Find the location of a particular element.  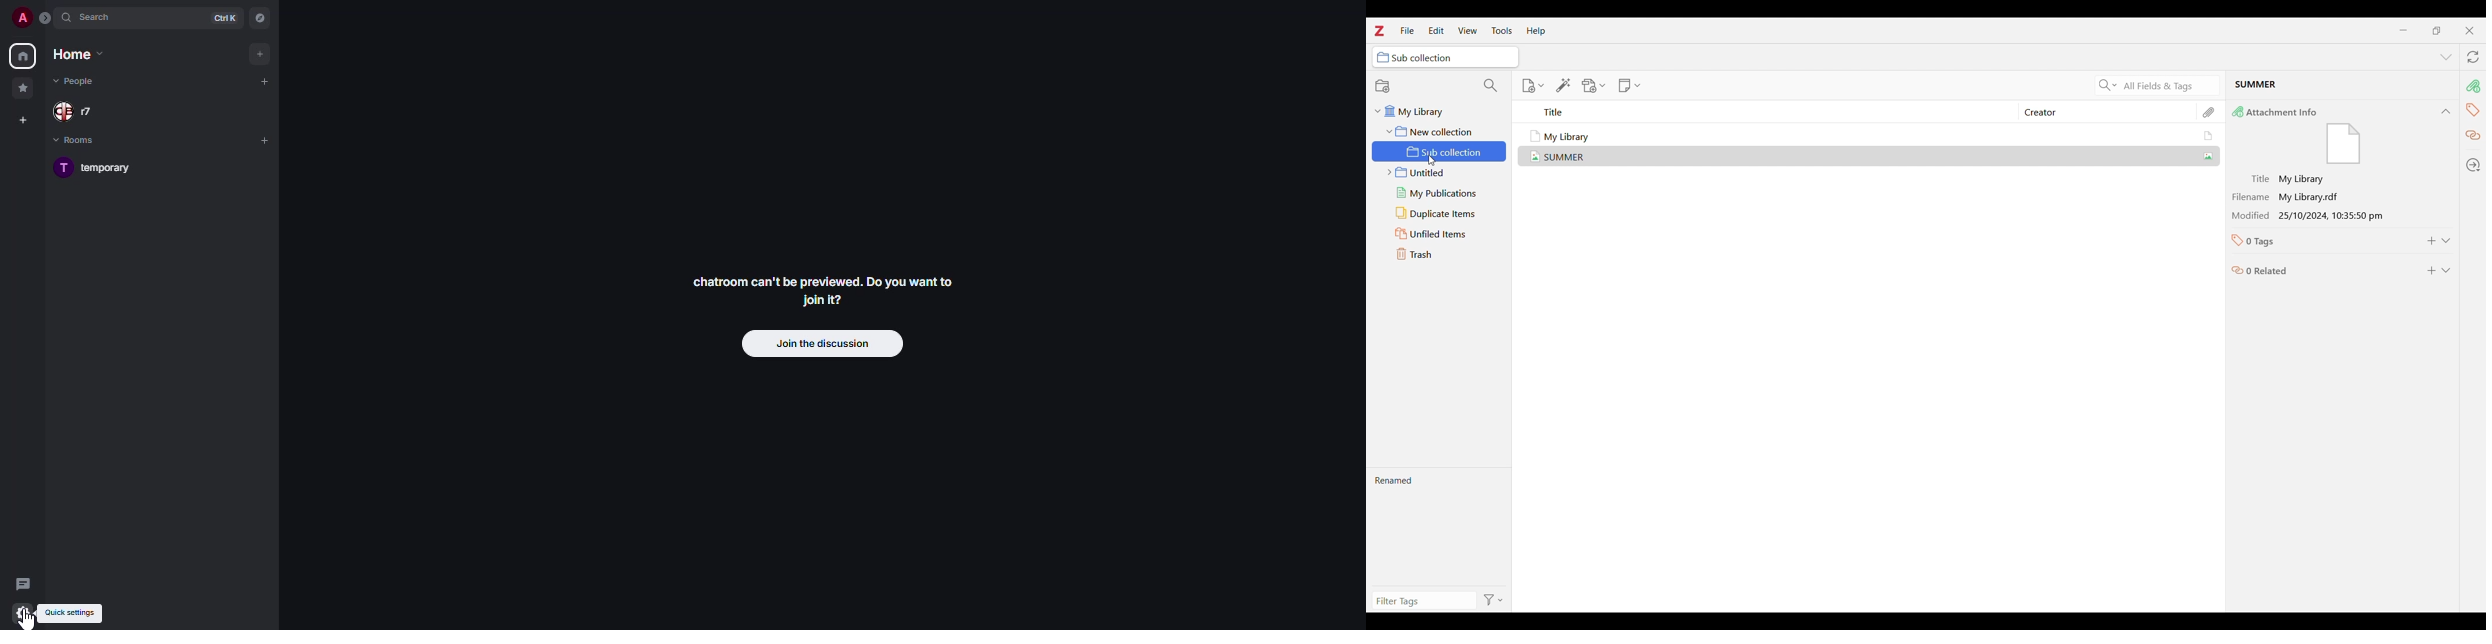

Minimize is located at coordinates (2403, 30).